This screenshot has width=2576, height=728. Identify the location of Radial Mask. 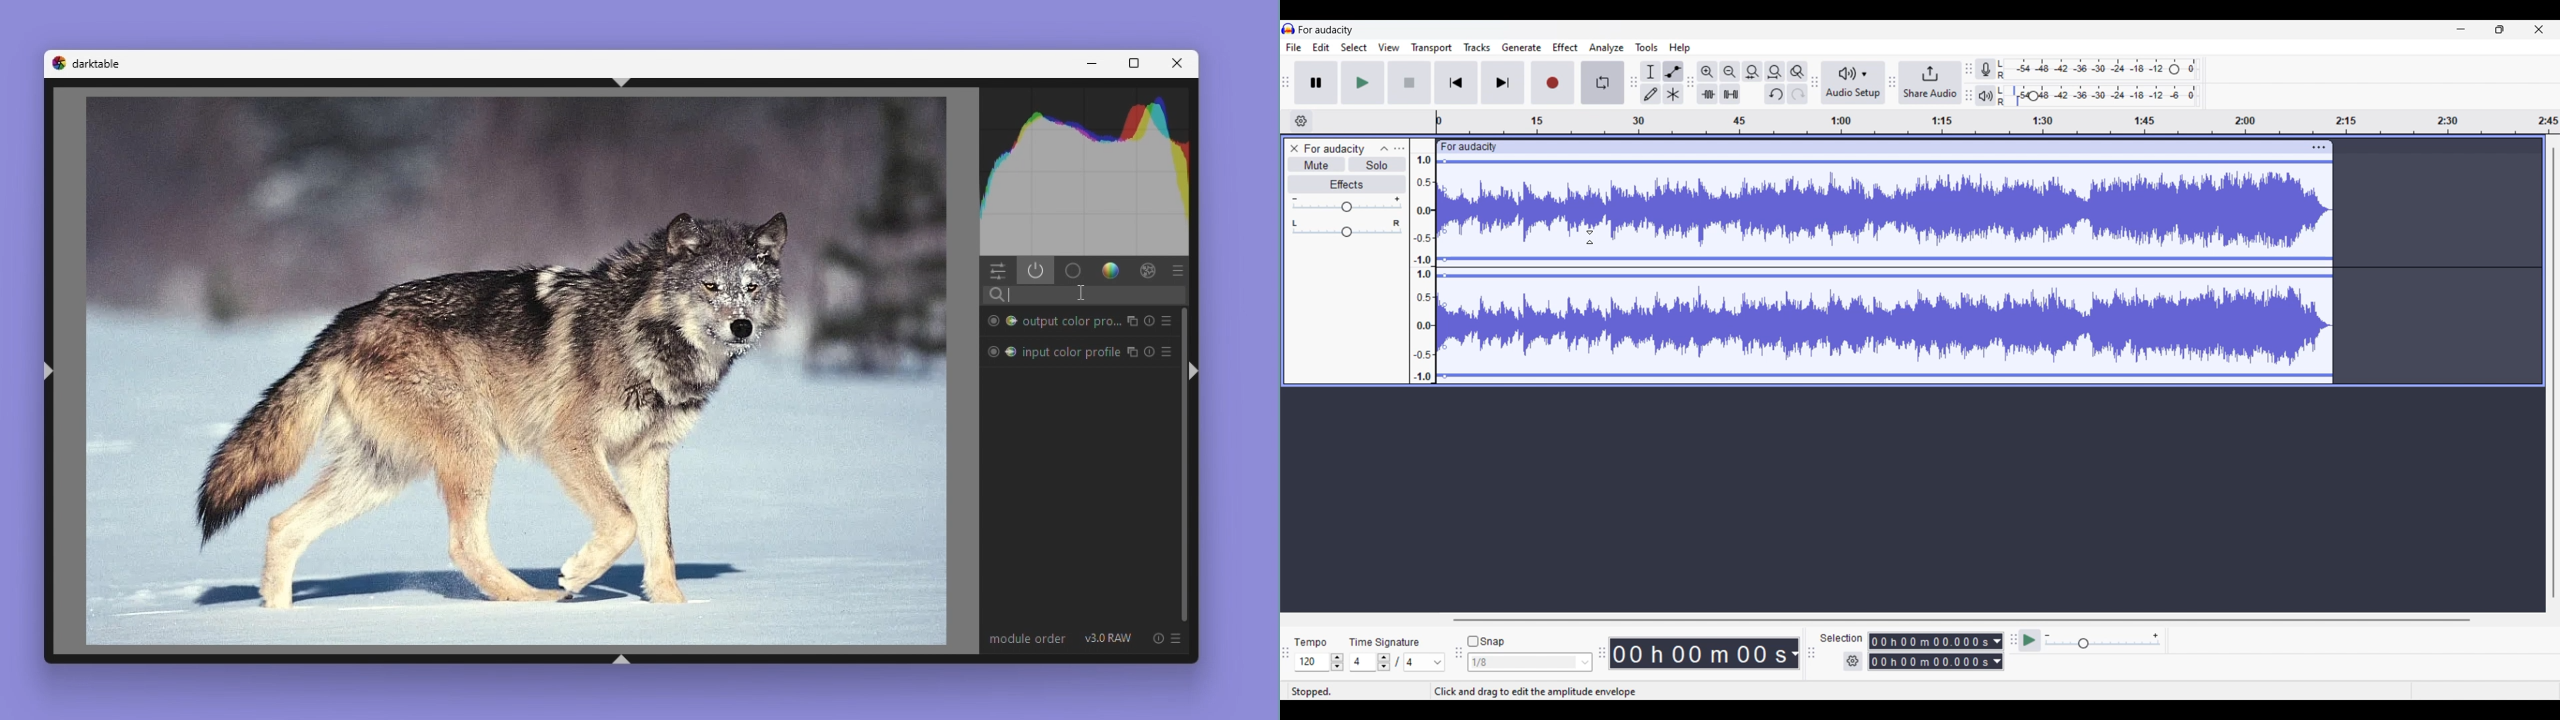
(991, 353).